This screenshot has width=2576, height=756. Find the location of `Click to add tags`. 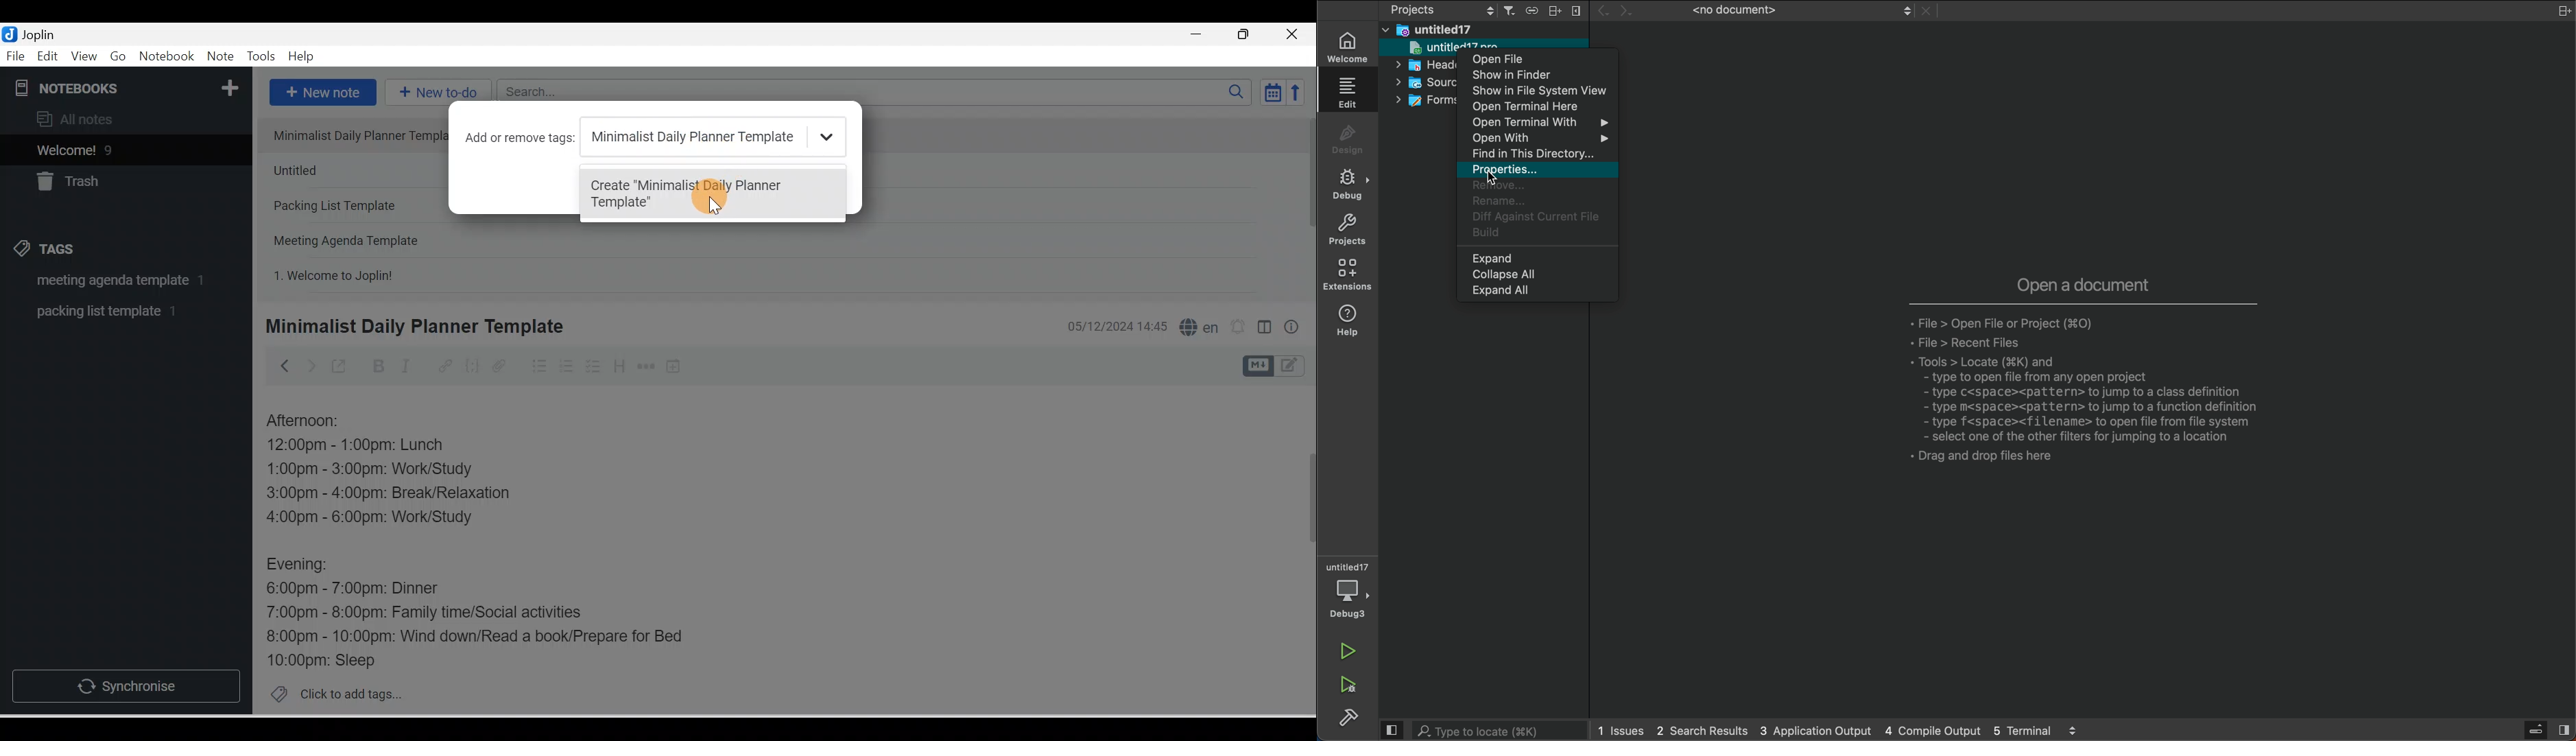

Click to add tags is located at coordinates (331, 692).